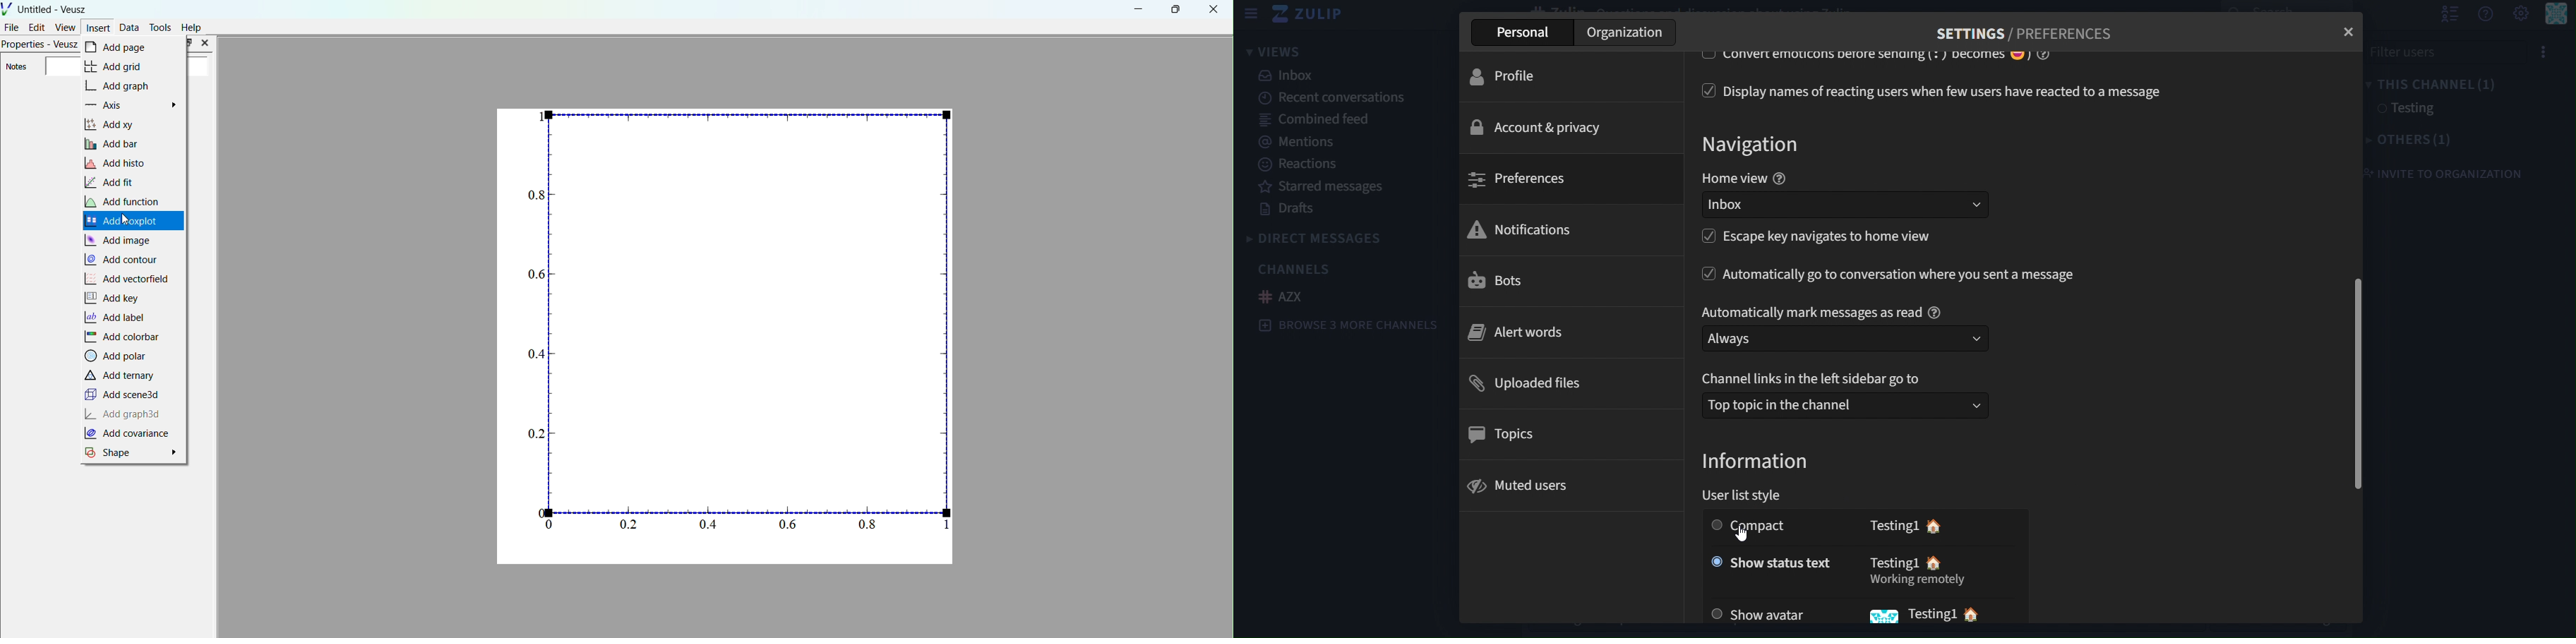 The height and width of the screenshot is (644, 2576). I want to click on escape key navigates to home view, so click(1834, 238).